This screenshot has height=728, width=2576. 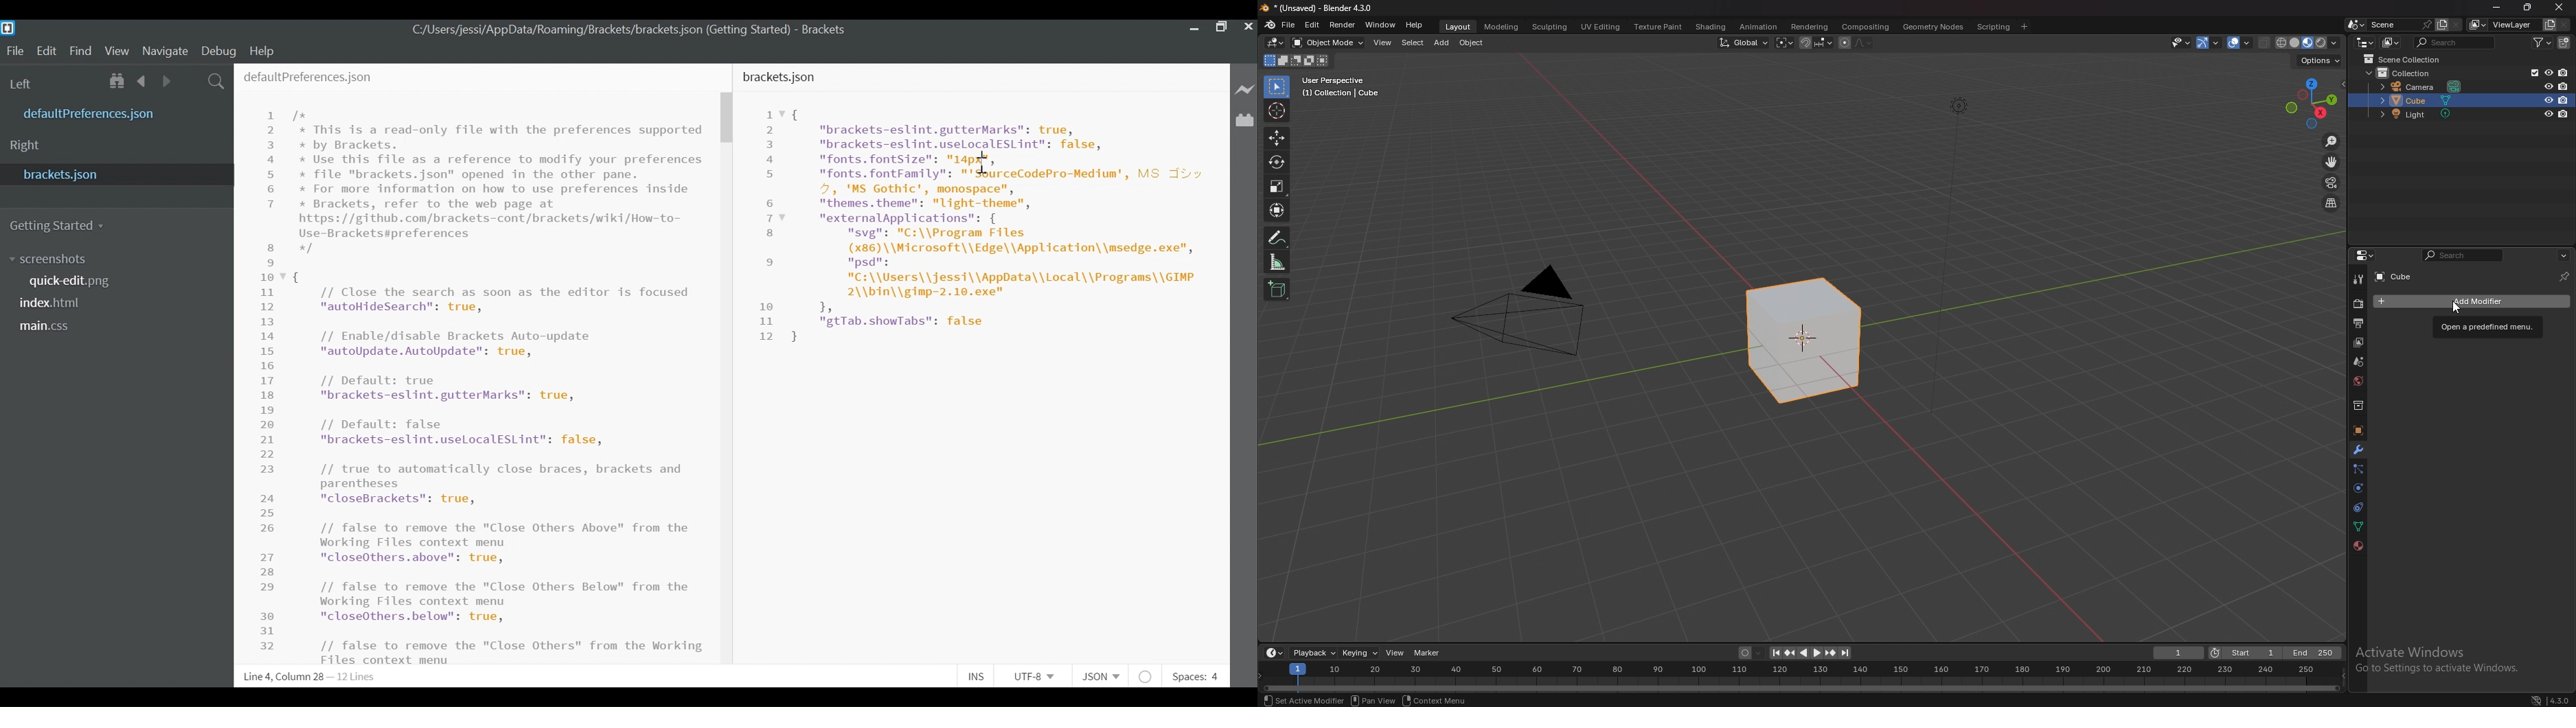 What do you see at coordinates (2242, 43) in the screenshot?
I see `overlay` at bounding box center [2242, 43].